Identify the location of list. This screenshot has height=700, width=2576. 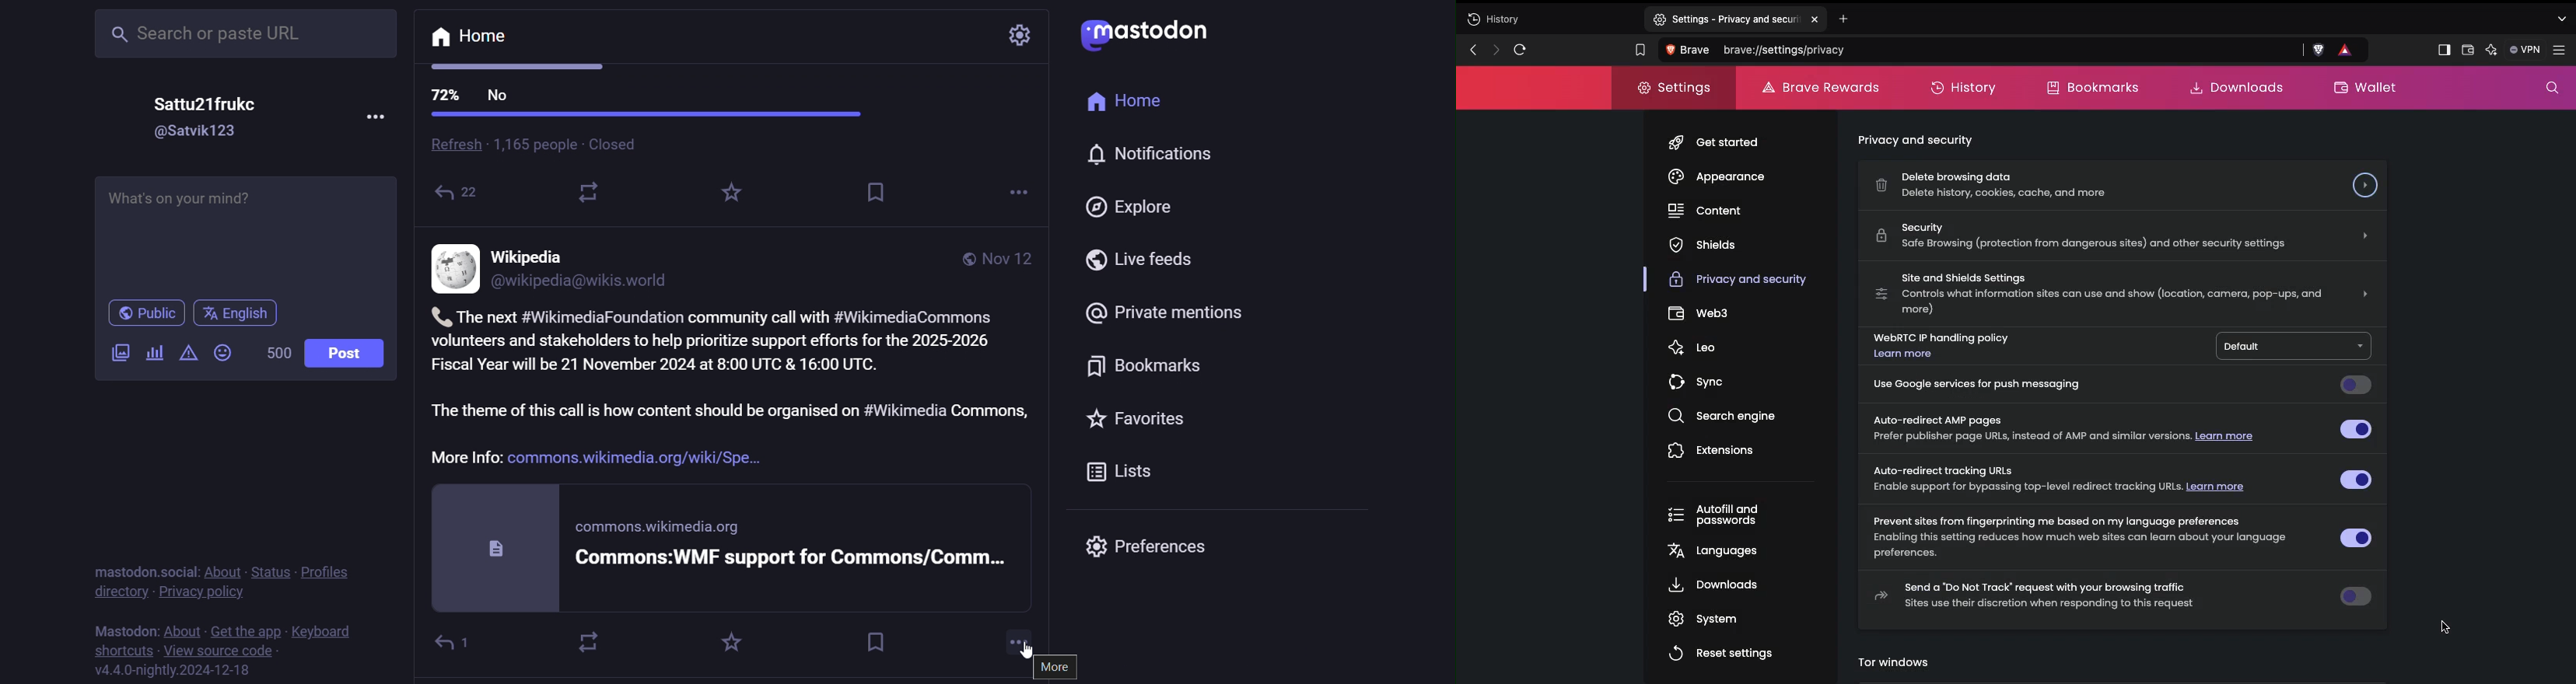
(1125, 472).